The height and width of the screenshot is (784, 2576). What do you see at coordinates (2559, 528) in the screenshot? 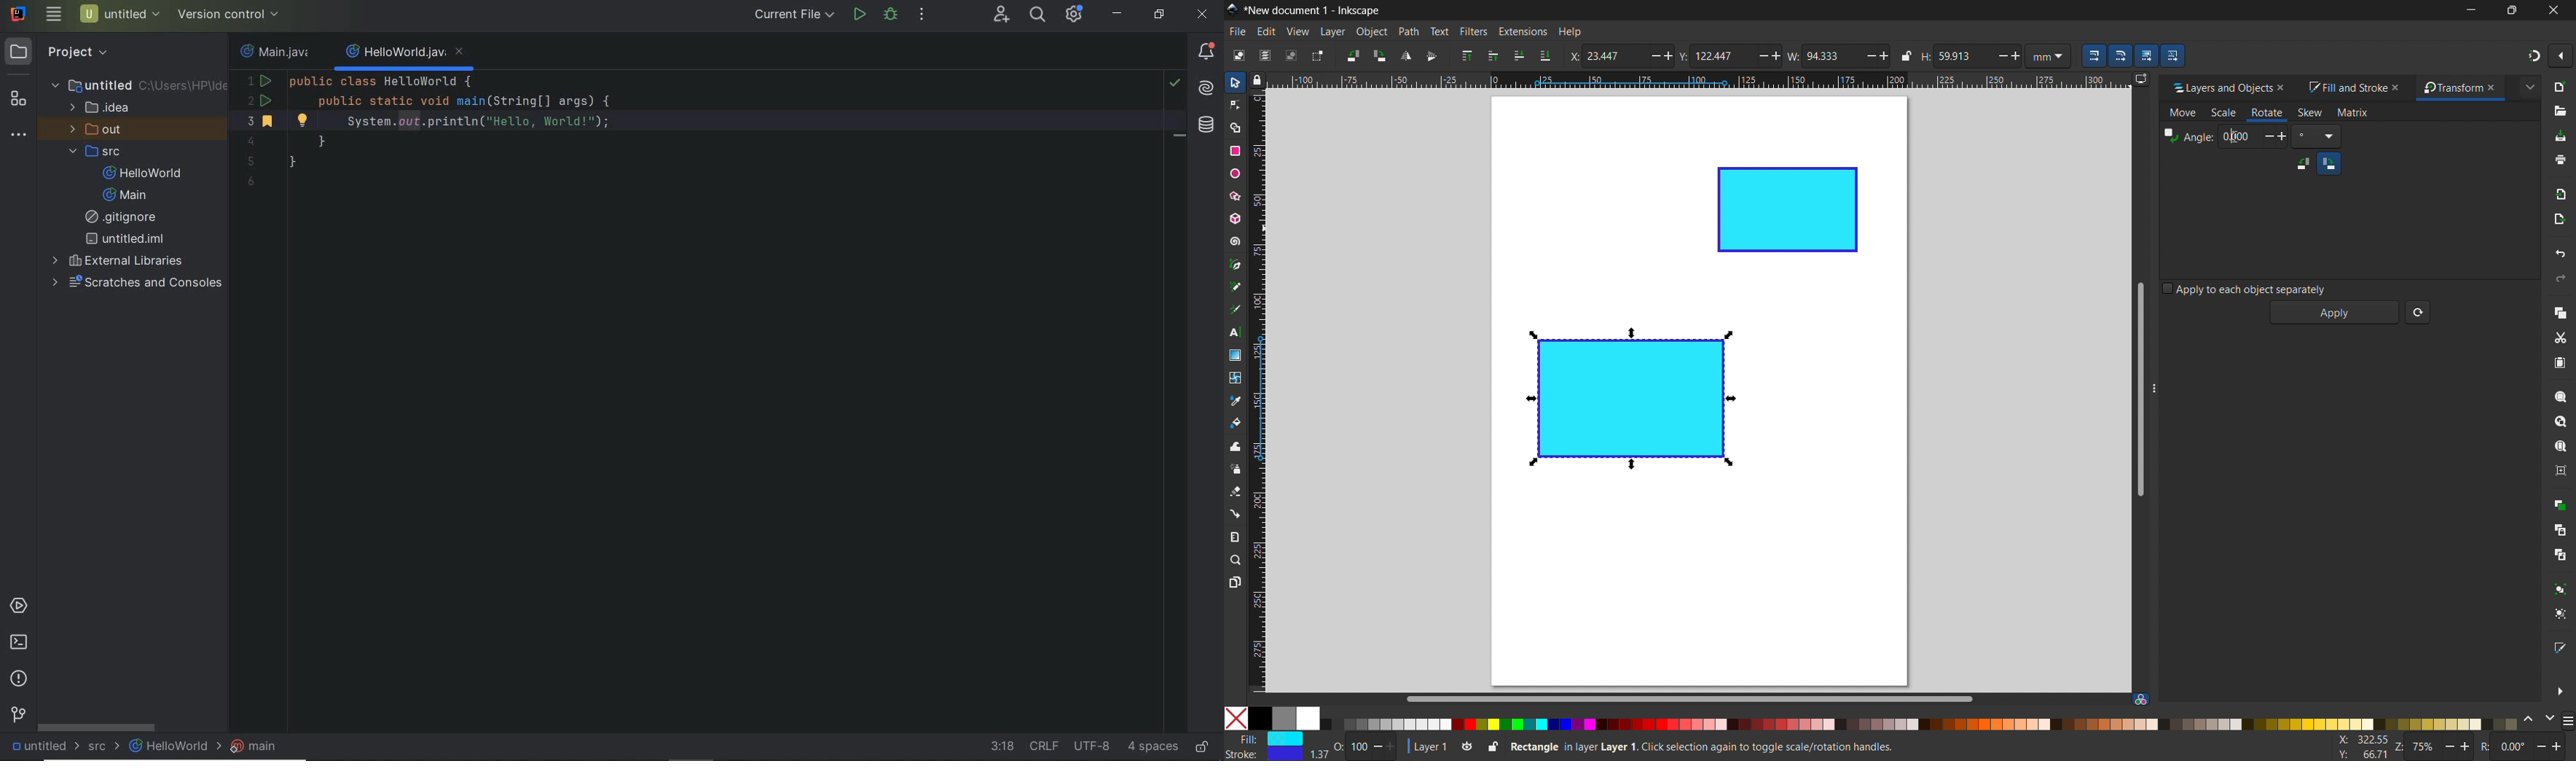
I see `create clone` at bounding box center [2559, 528].